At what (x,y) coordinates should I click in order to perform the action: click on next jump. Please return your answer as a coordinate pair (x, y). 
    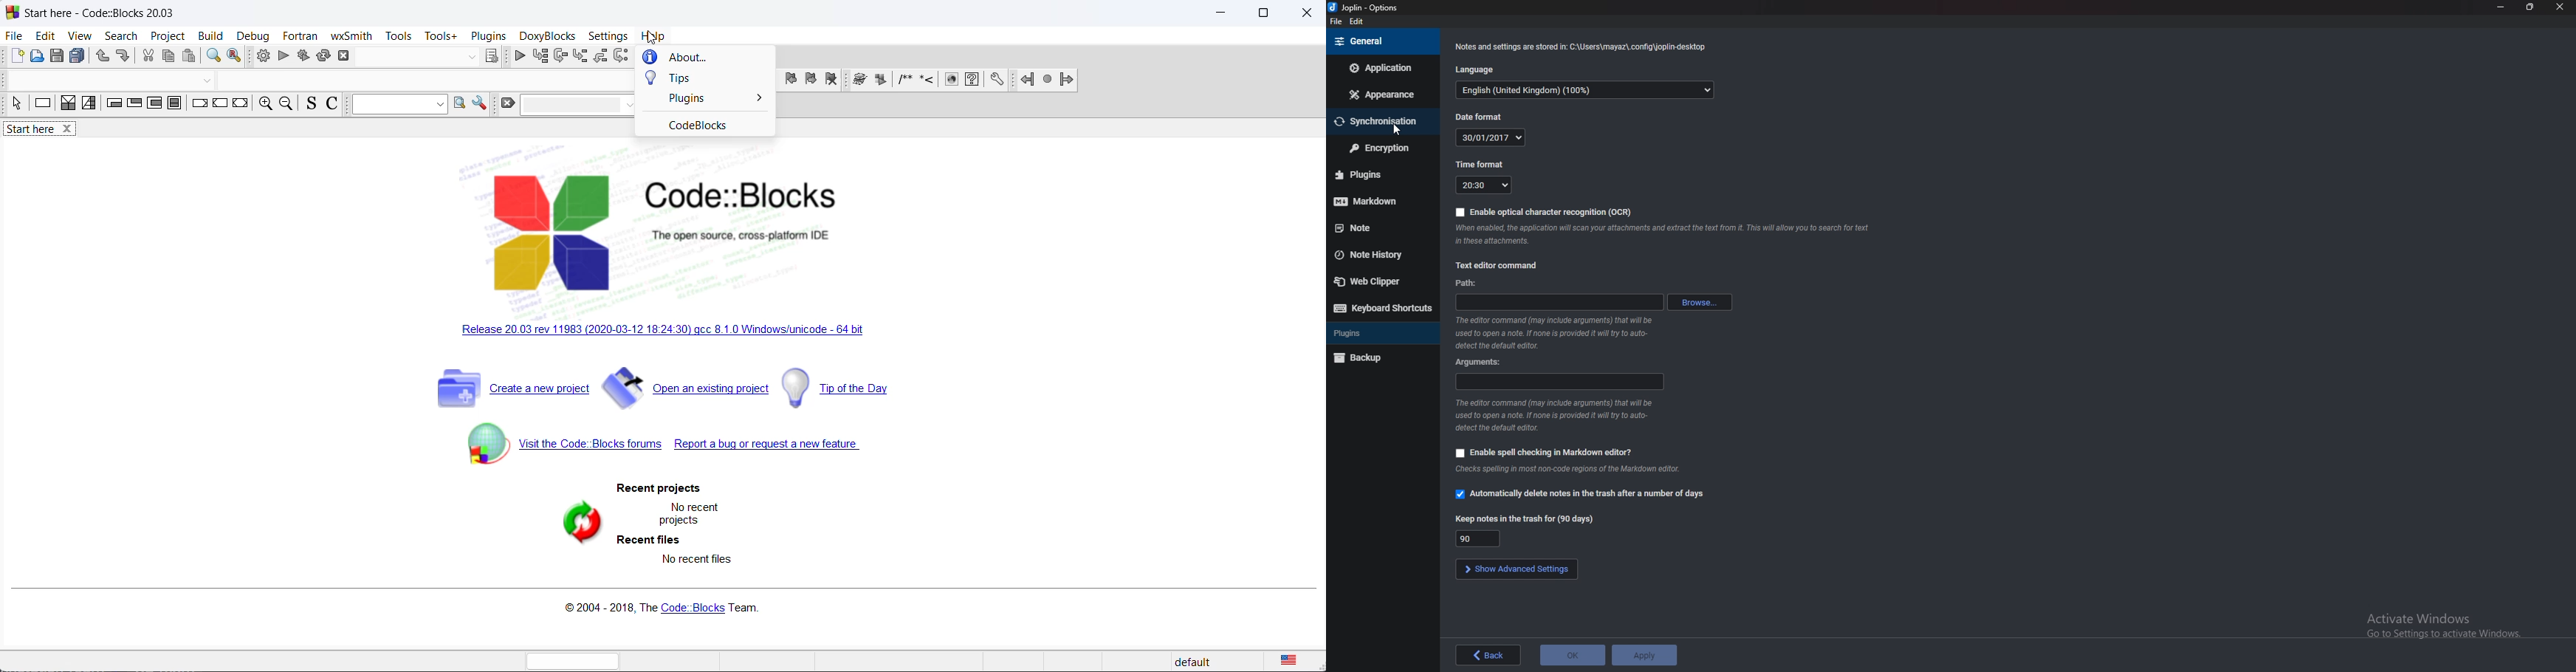
    Looking at the image, I should click on (1047, 81).